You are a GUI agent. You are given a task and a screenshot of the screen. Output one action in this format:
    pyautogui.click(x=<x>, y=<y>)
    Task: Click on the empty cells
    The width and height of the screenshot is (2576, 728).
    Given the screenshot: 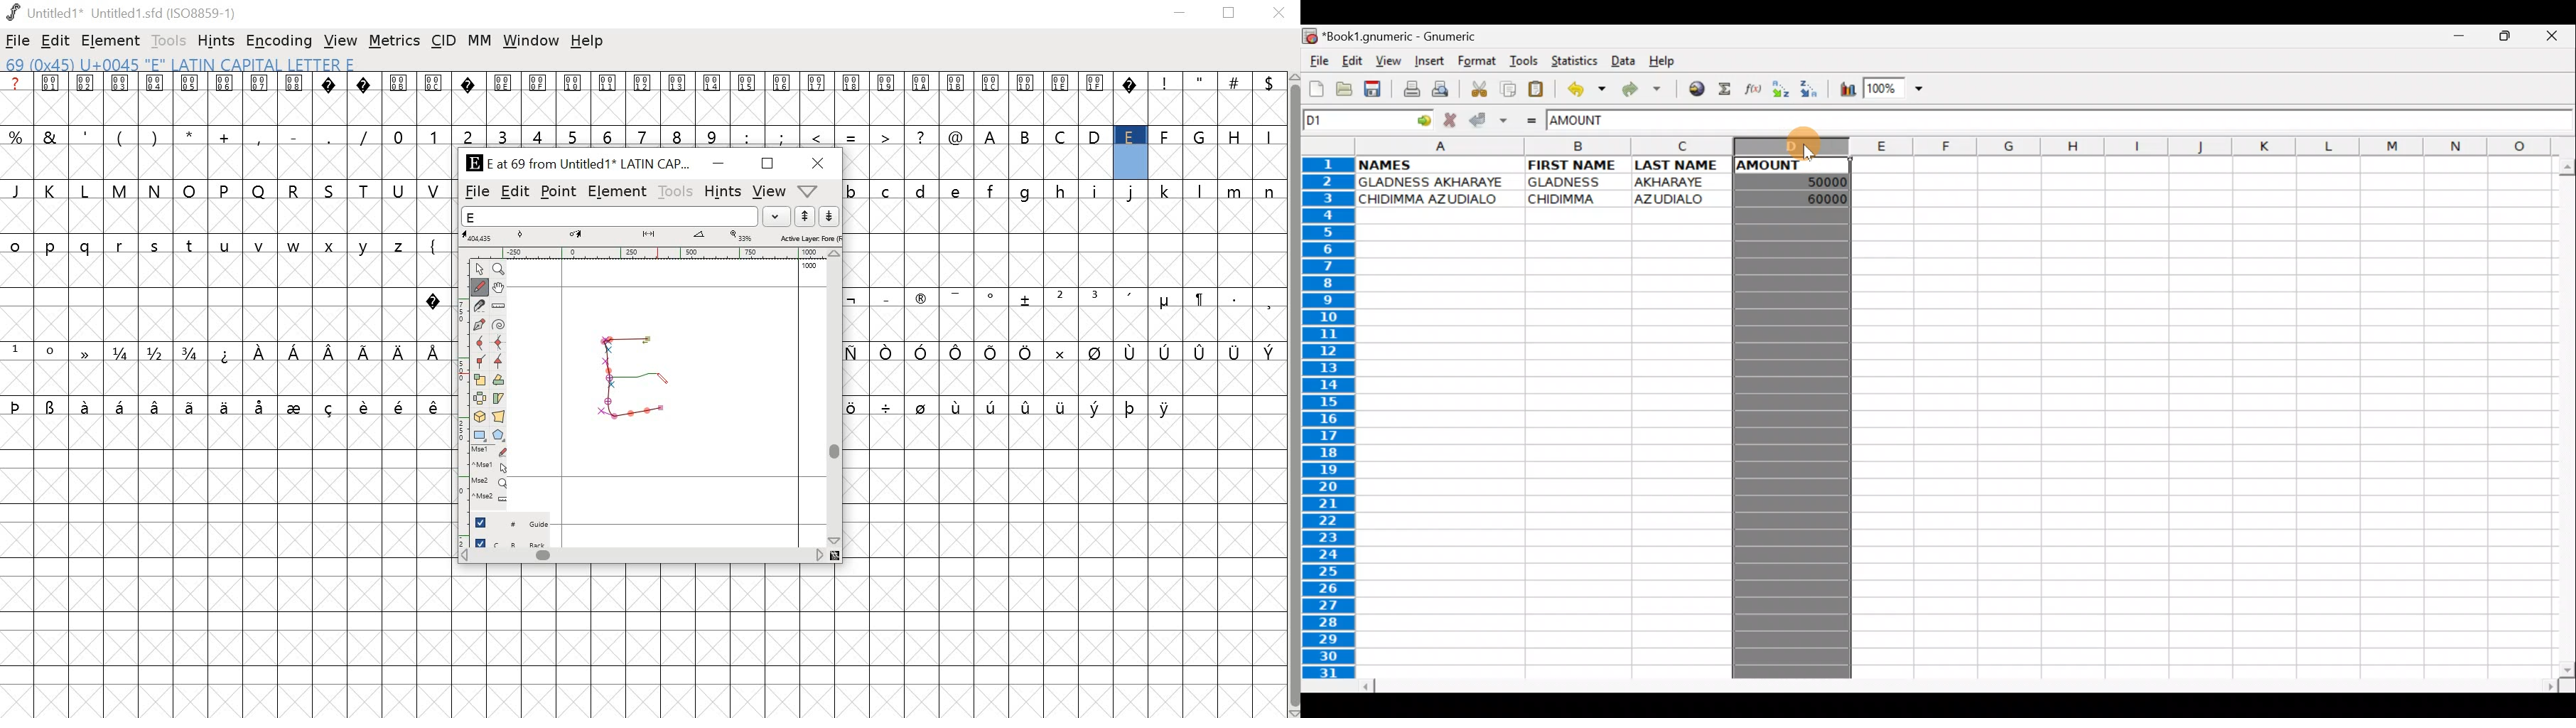 What is the action you would take?
    pyautogui.click(x=1065, y=378)
    